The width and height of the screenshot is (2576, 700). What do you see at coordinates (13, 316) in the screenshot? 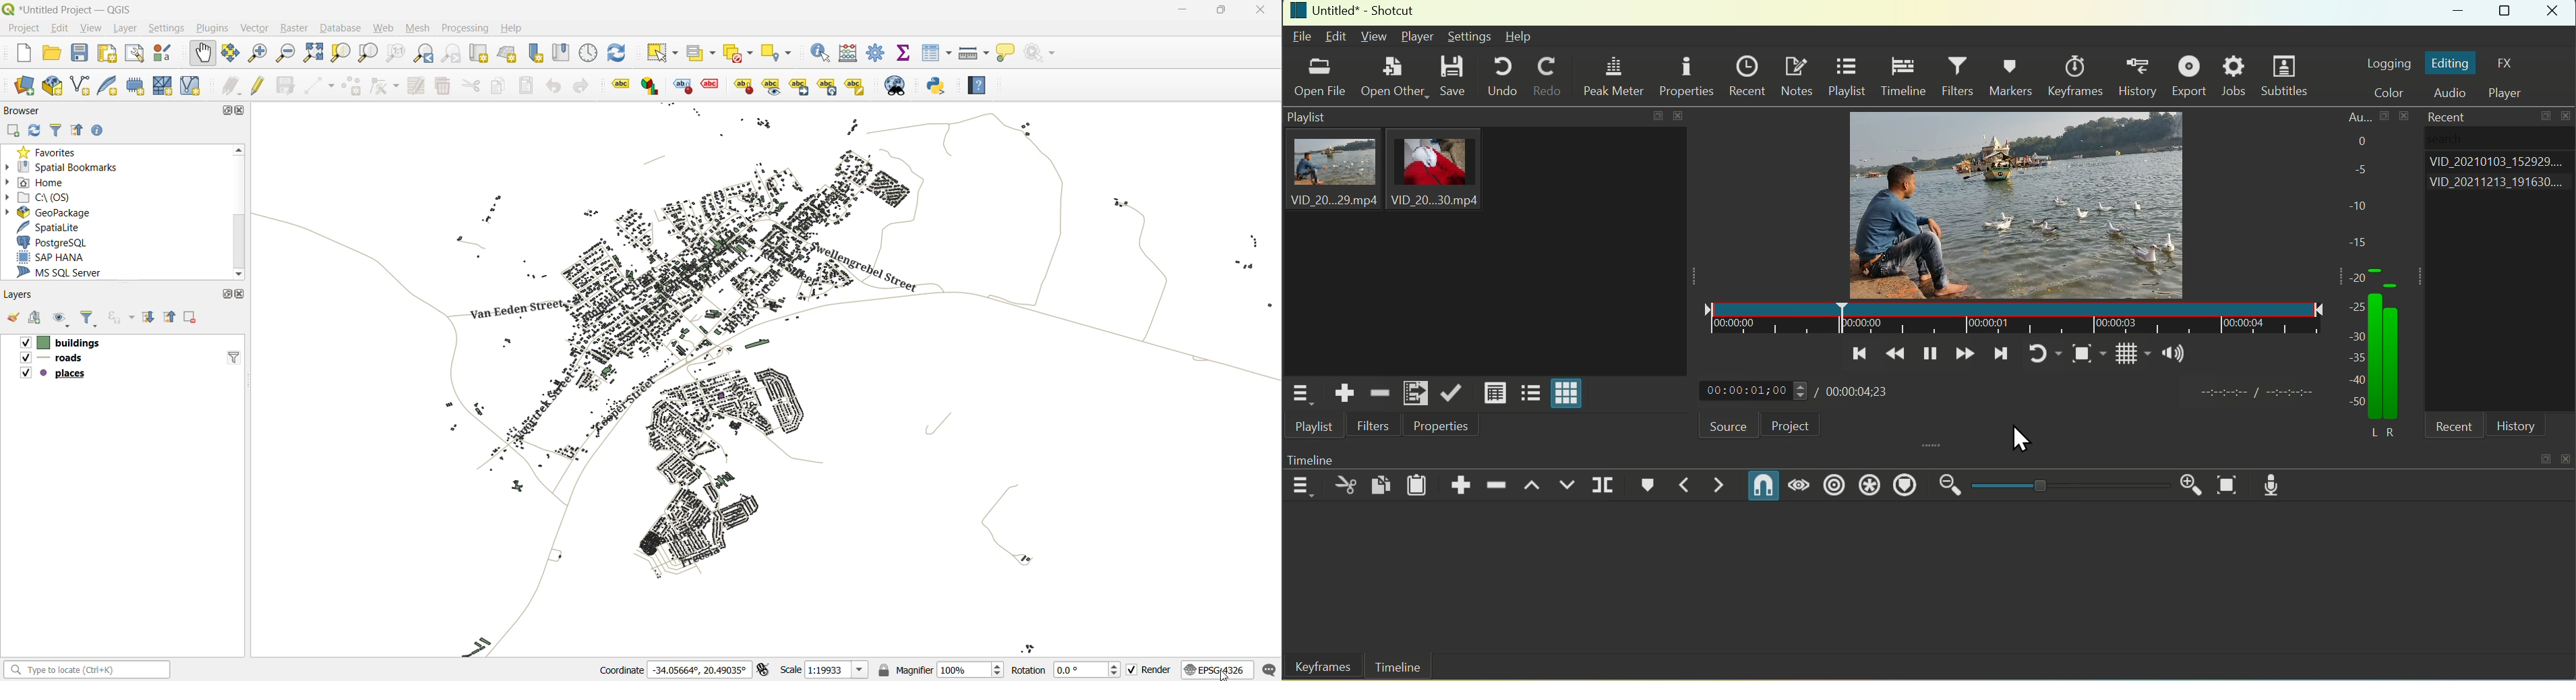
I see `open` at bounding box center [13, 316].